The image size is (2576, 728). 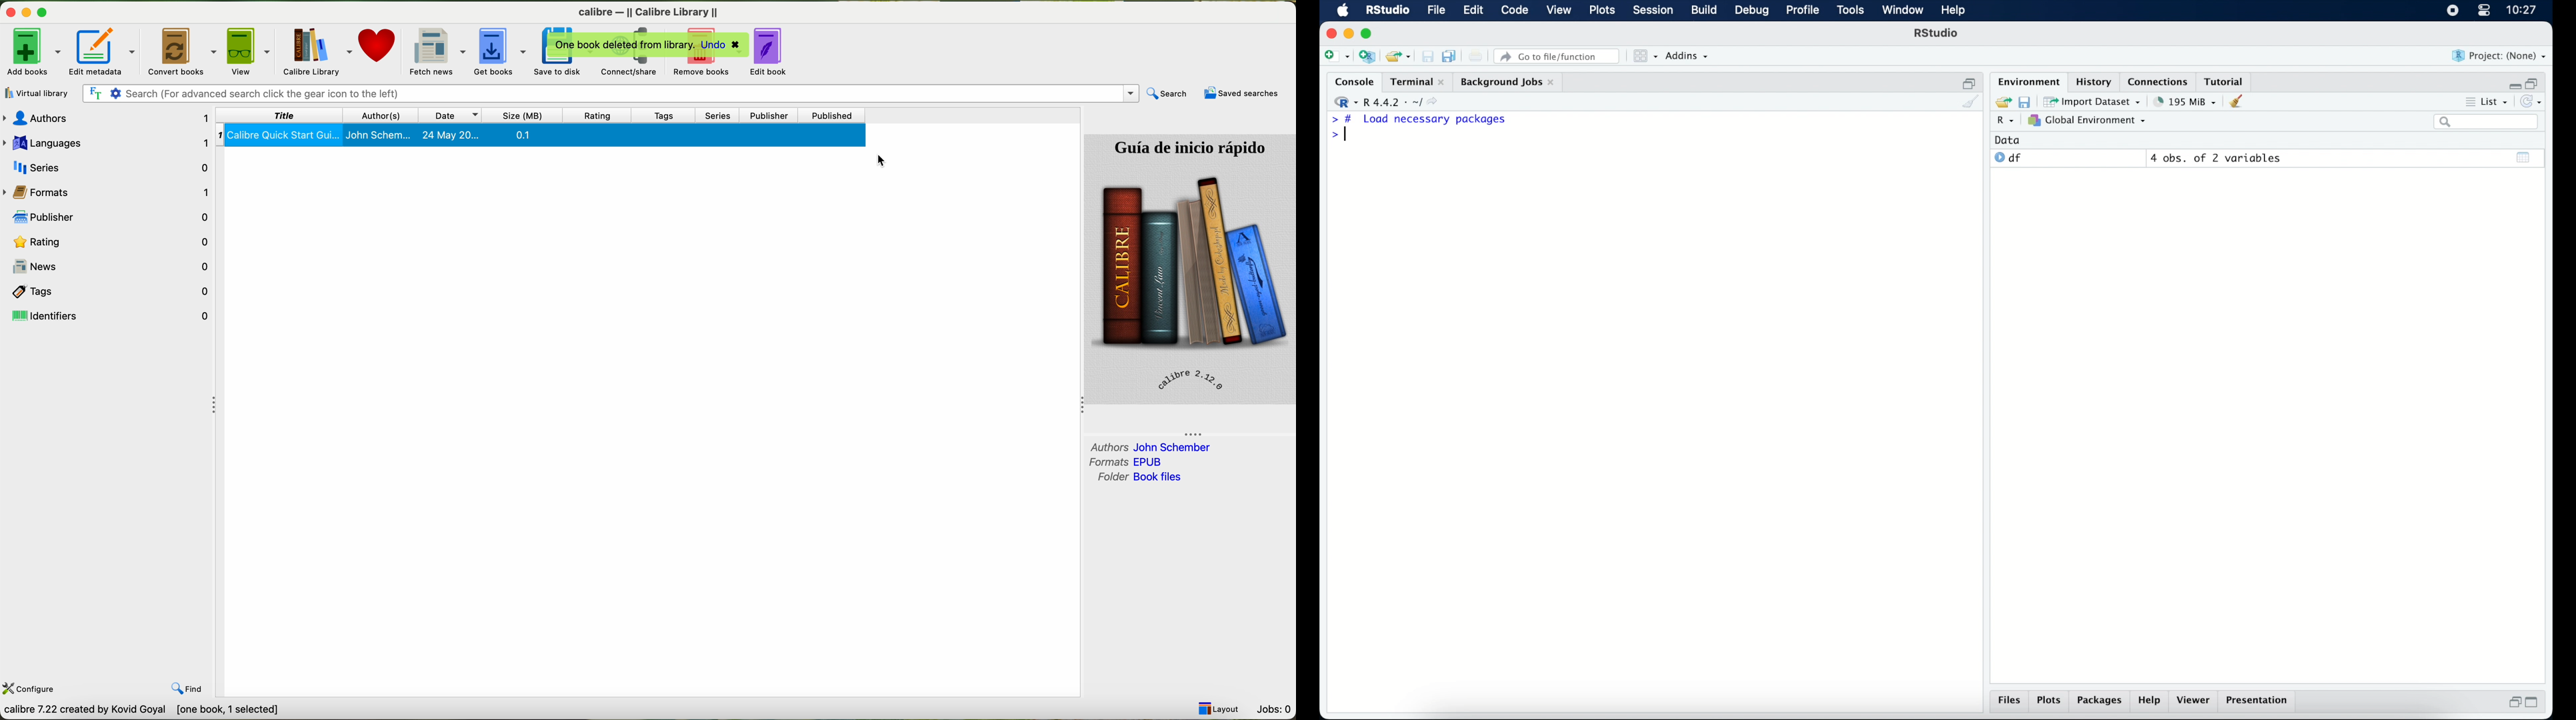 I want to click on list, so click(x=2485, y=103).